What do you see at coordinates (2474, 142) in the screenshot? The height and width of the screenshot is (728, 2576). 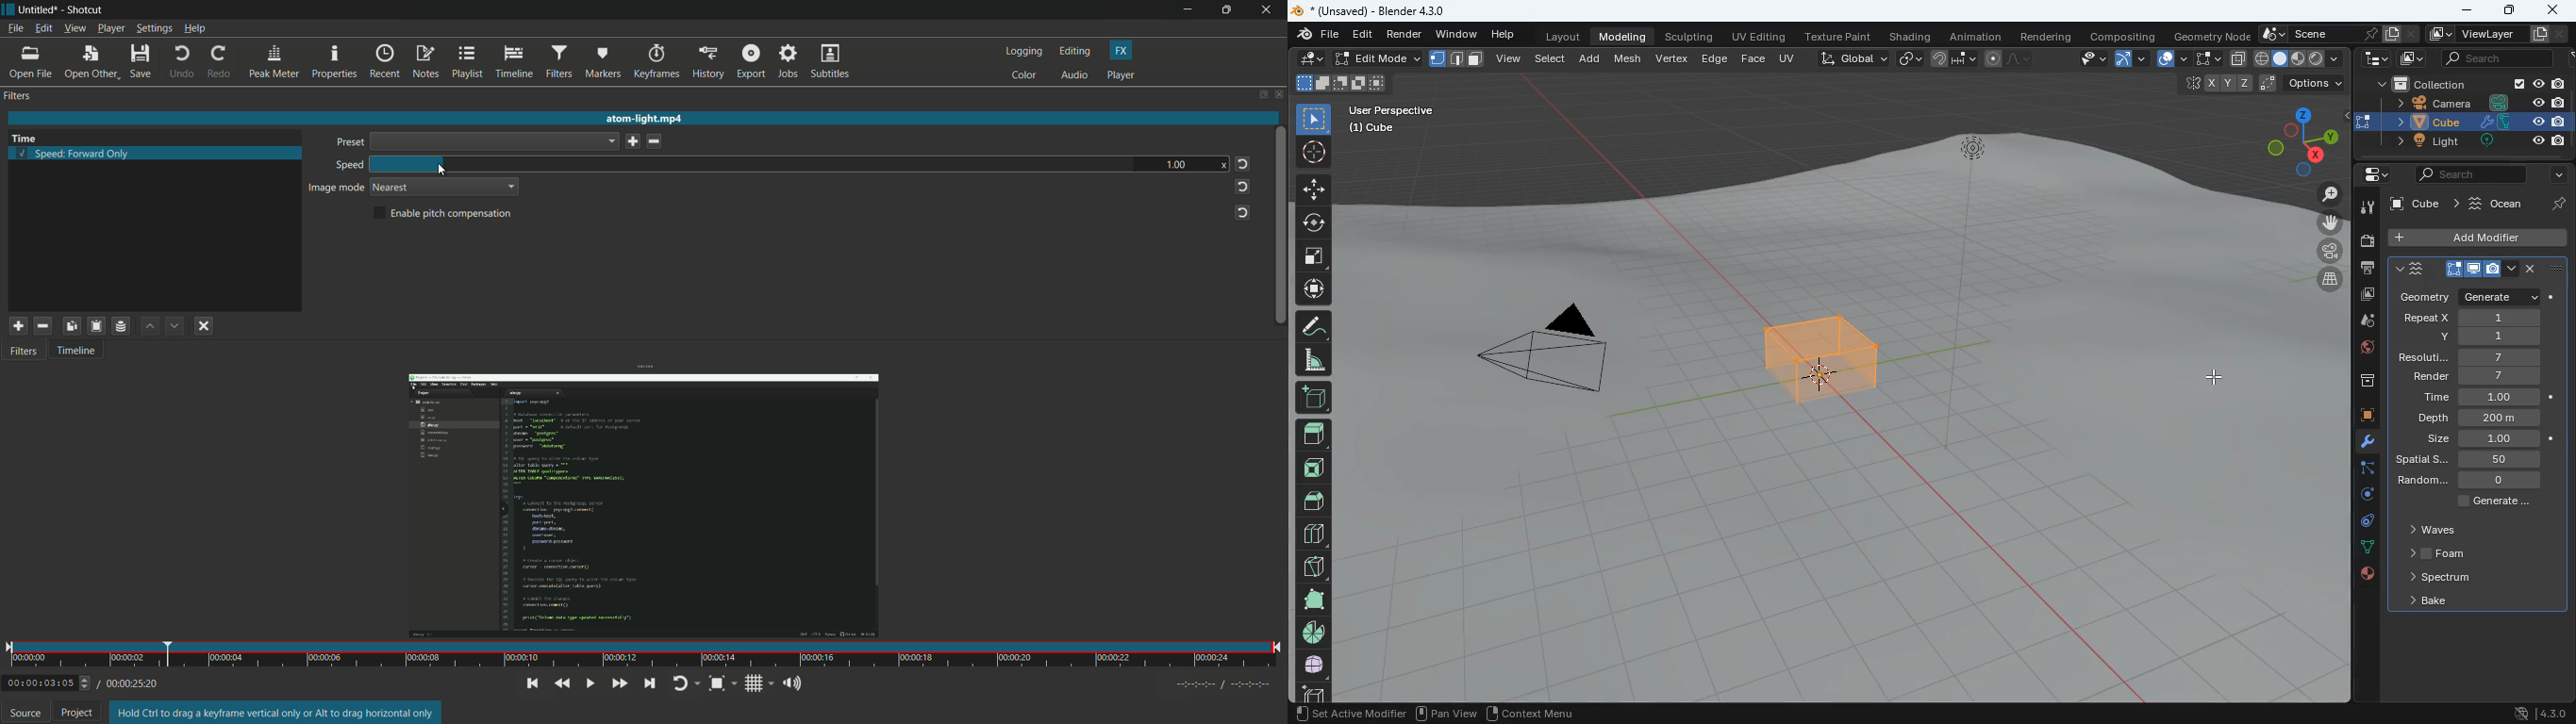 I see `light` at bounding box center [2474, 142].